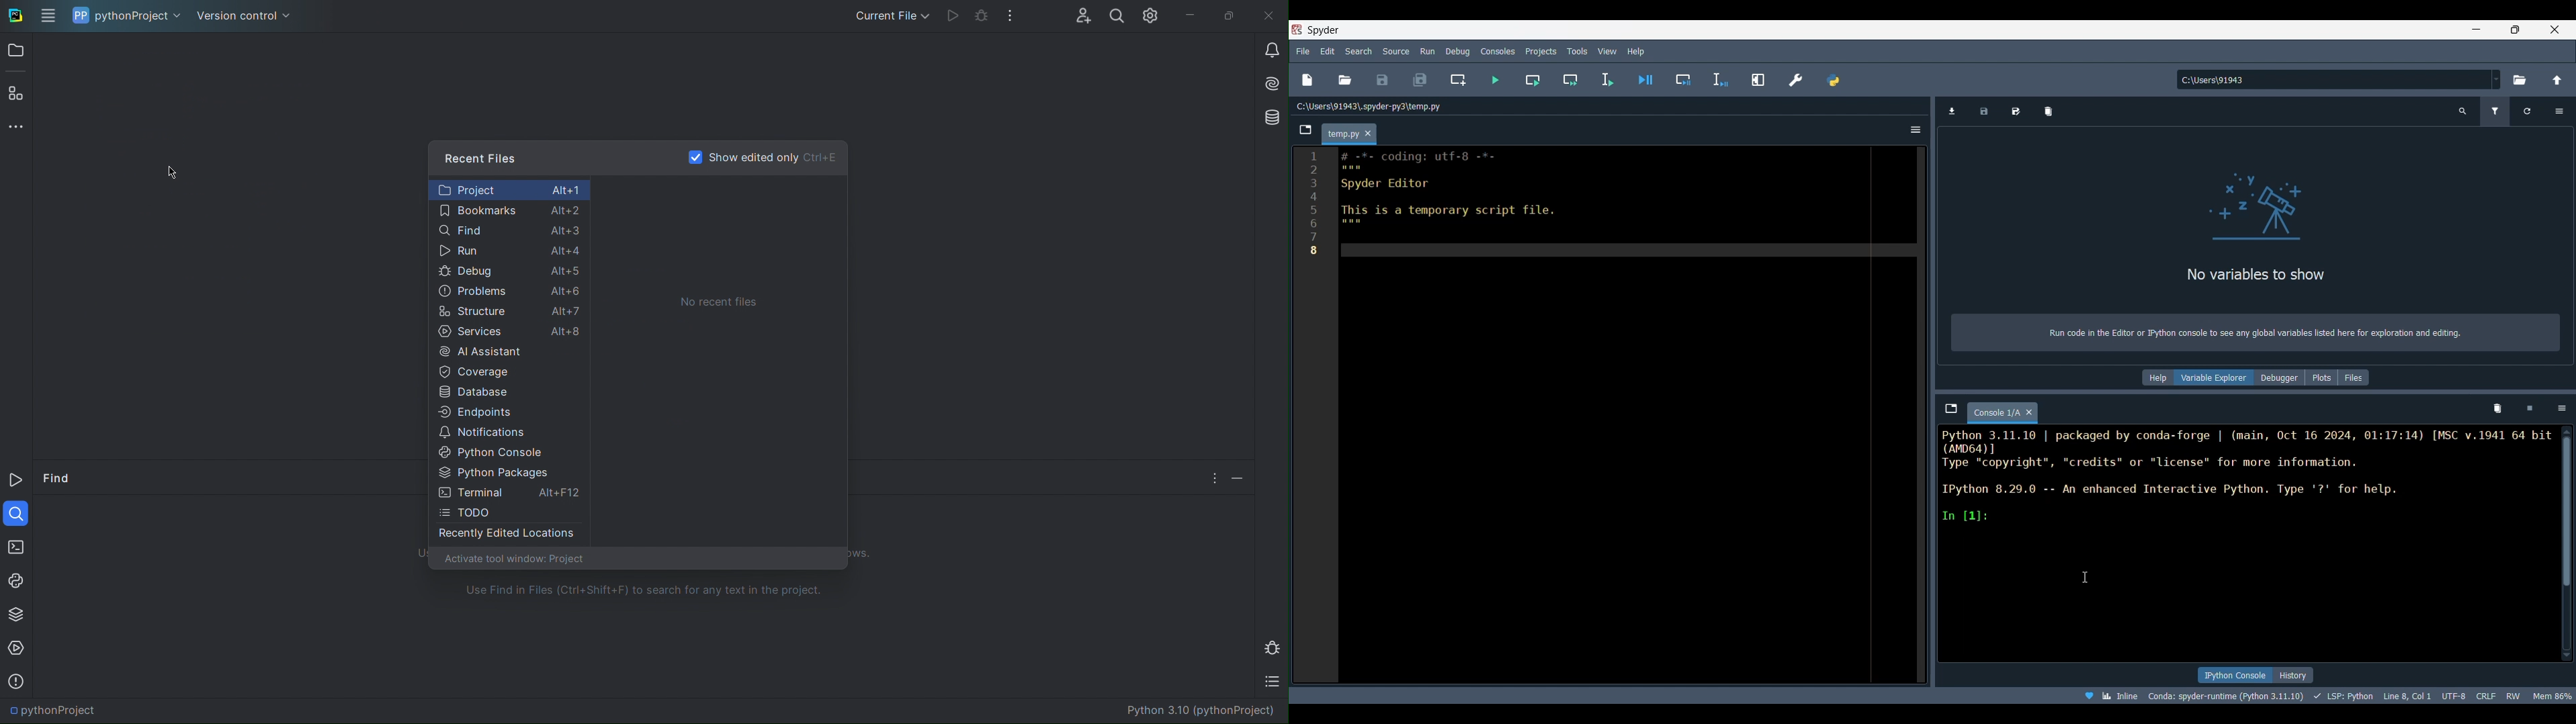 Image resolution: width=2576 pixels, height=728 pixels. Describe the element at coordinates (1952, 408) in the screenshot. I see `Browse tabs` at that location.